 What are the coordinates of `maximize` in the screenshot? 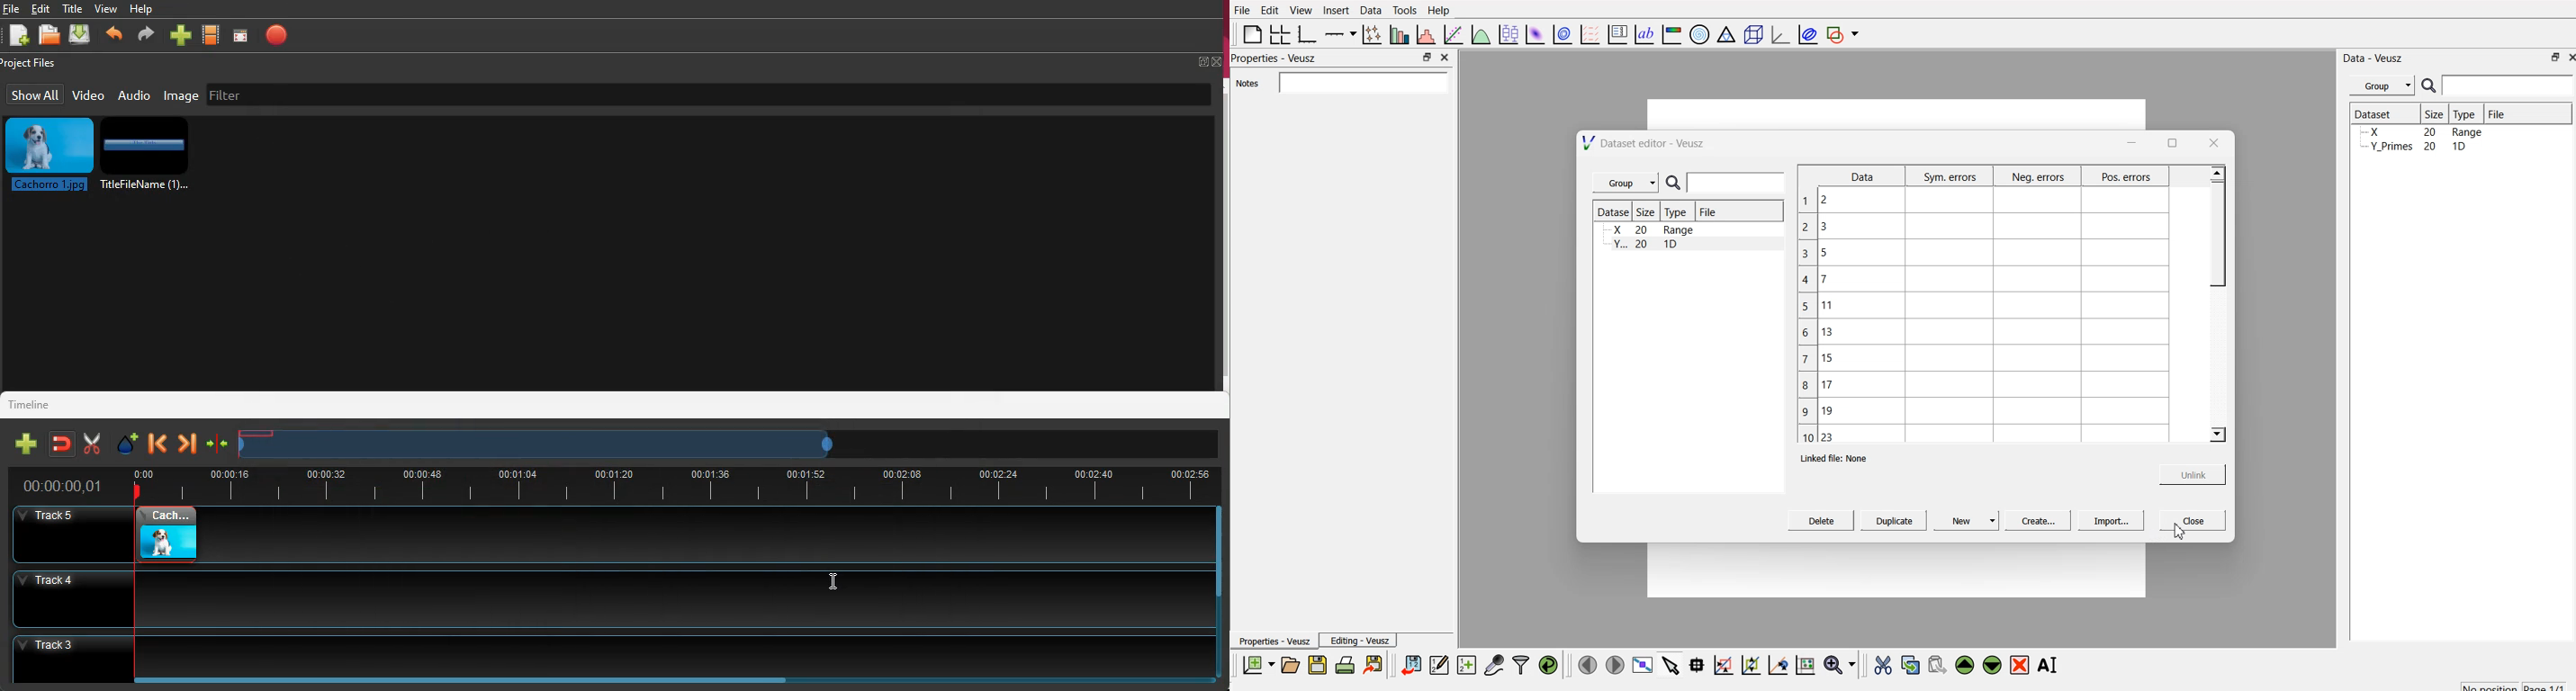 It's located at (2172, 141).